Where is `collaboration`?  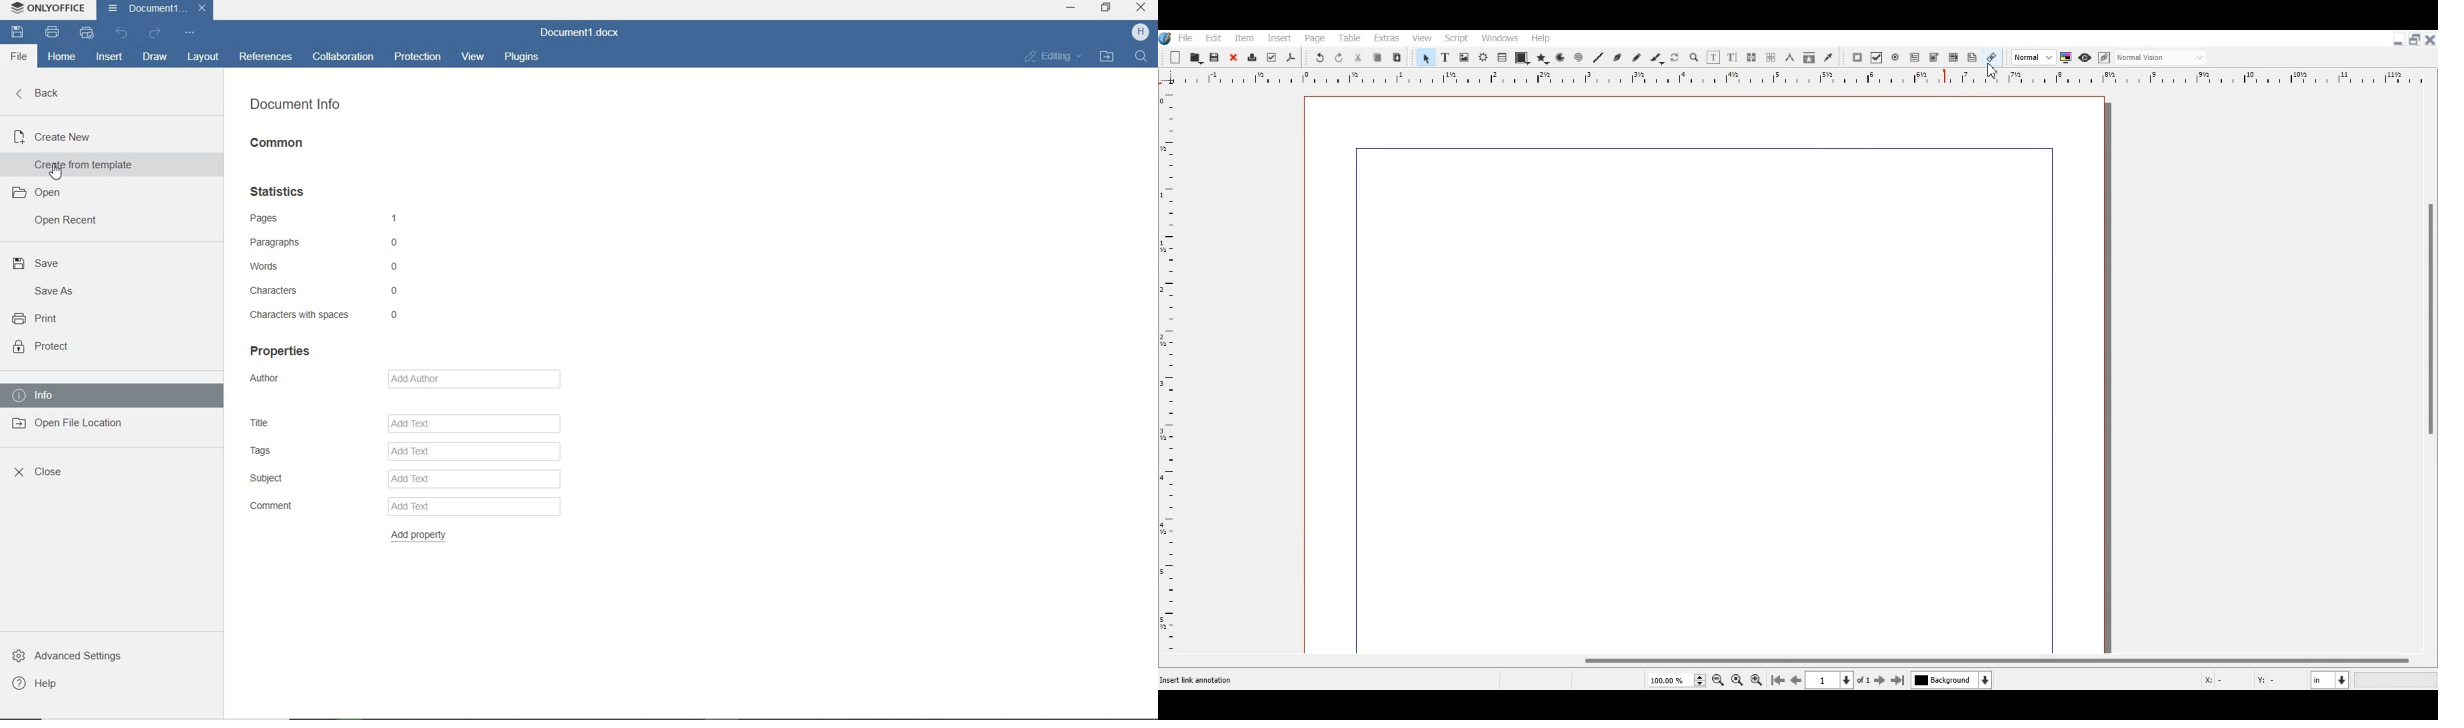 collaboration is located at coordinates (343, 56).